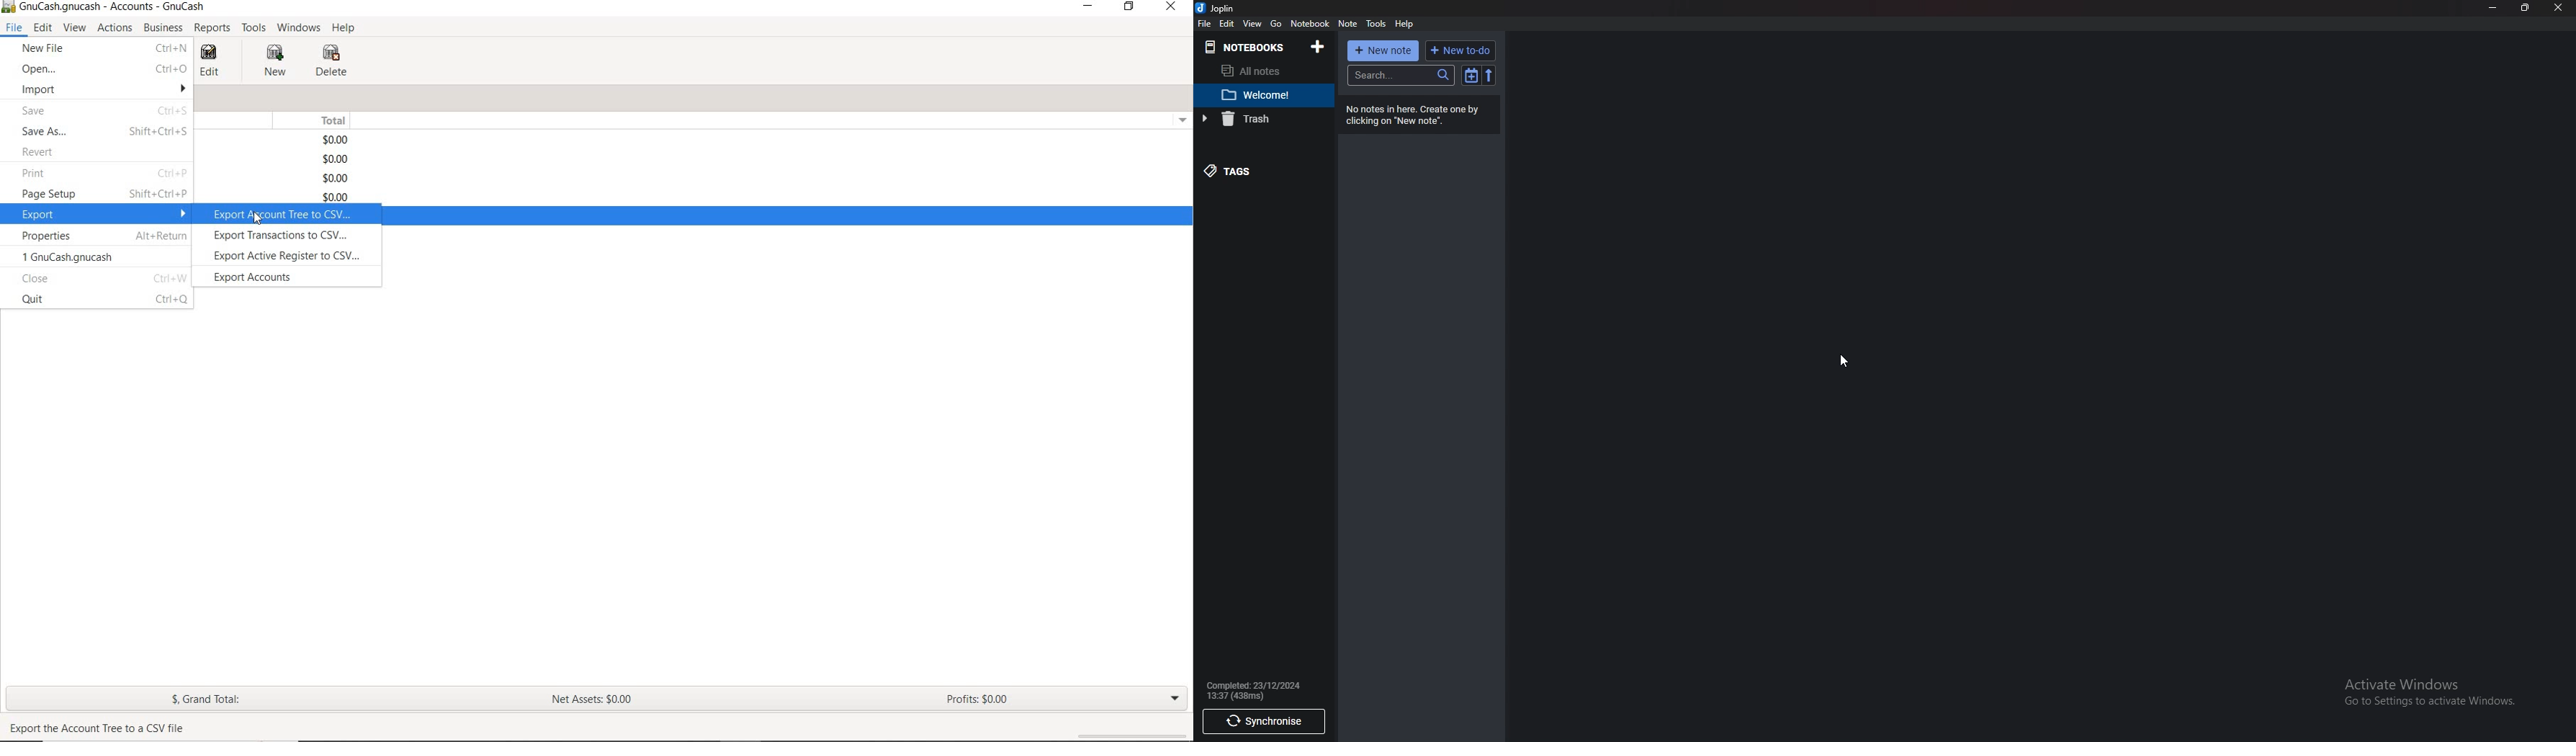  Describe the element at coordinates (1259, 119) in the screenshot. I see `Trash` at that location.